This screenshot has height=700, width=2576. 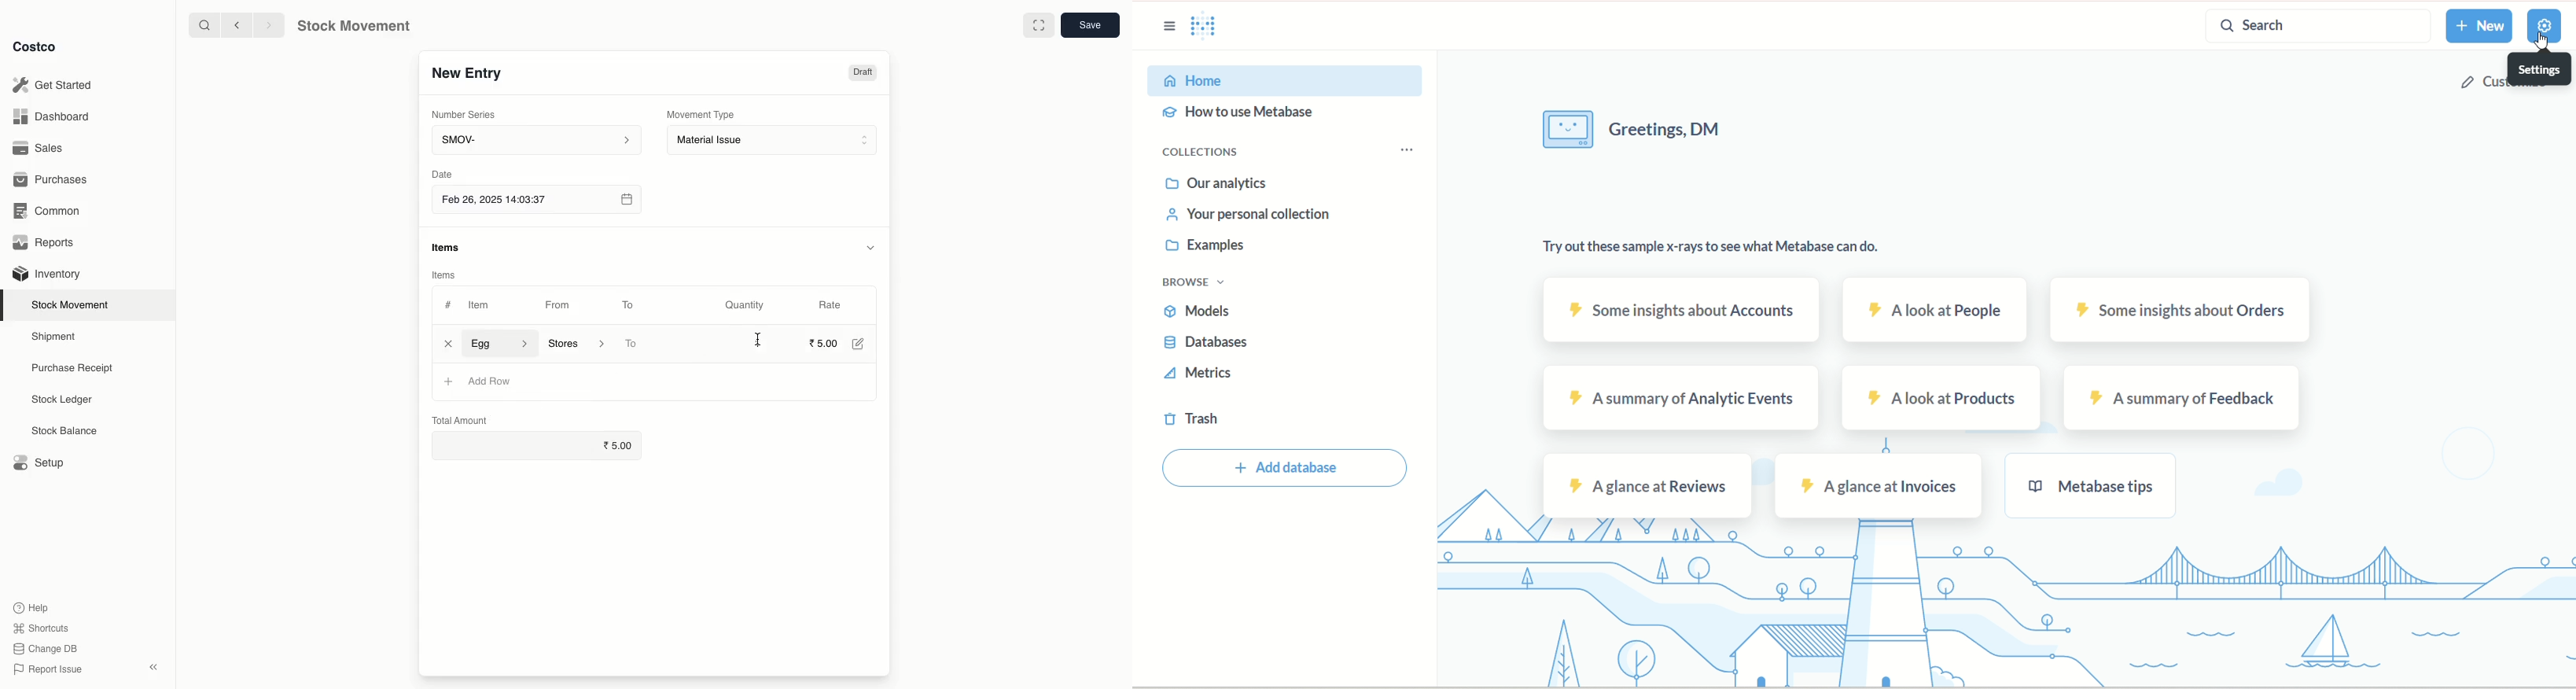 I want to click on Report Issue, so click(x=50, y=669).